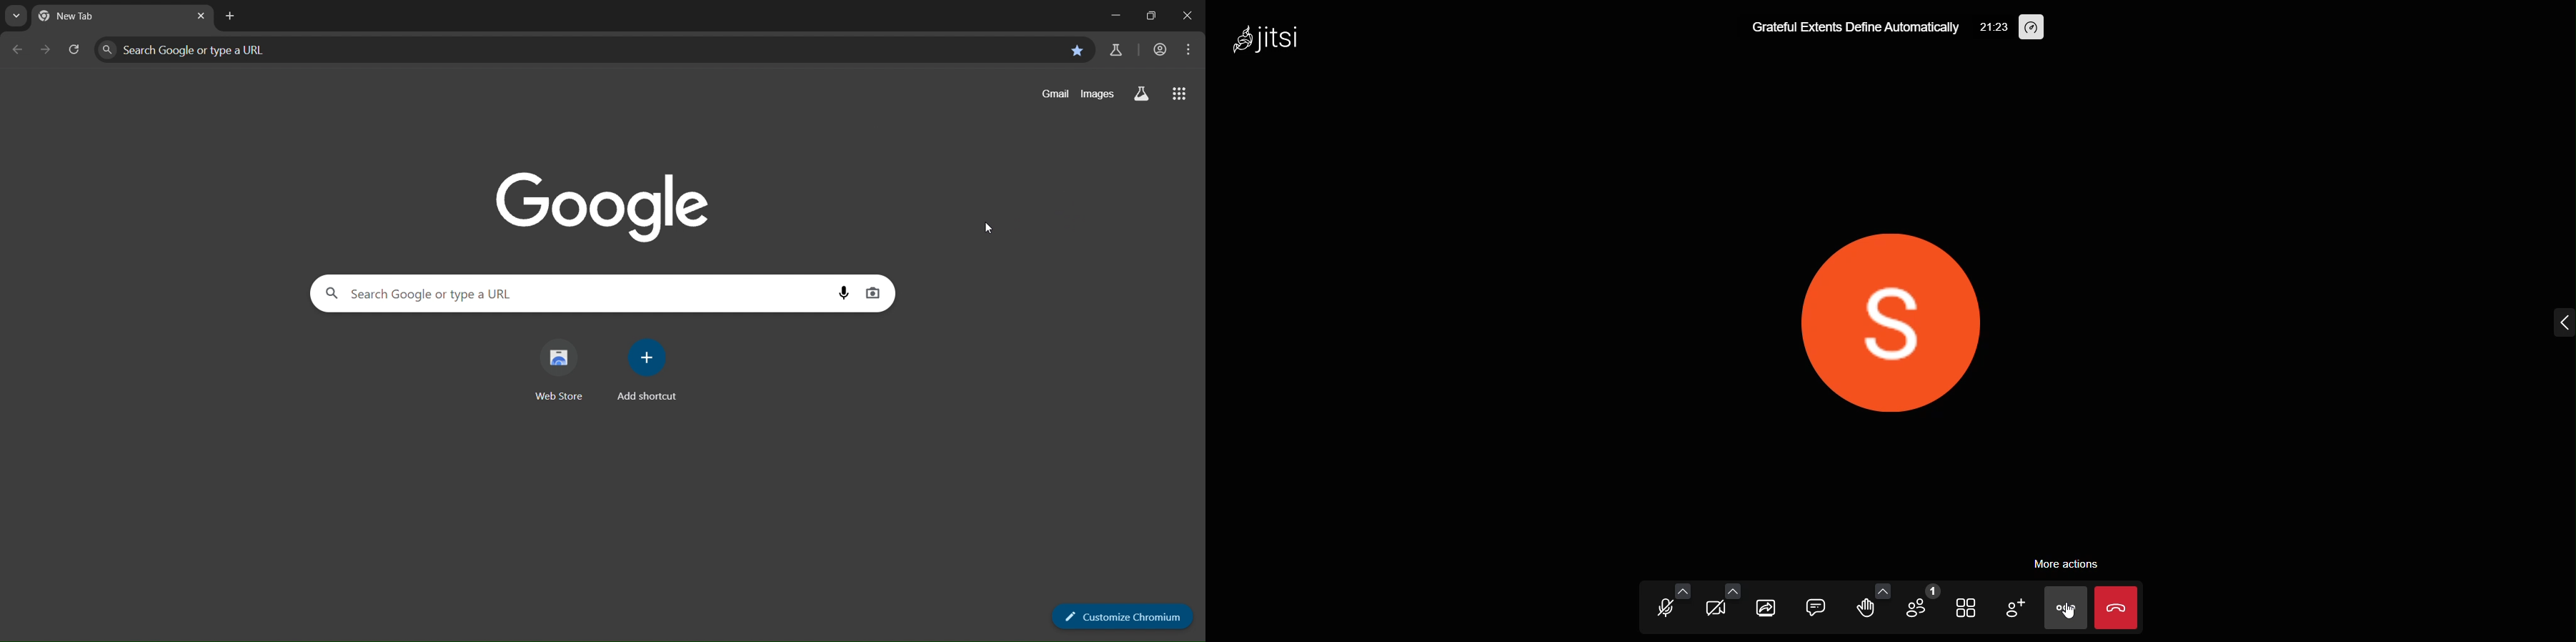 This screenshot has height=644, width=2576. I want to click on svreen share, so click(1767, 608).